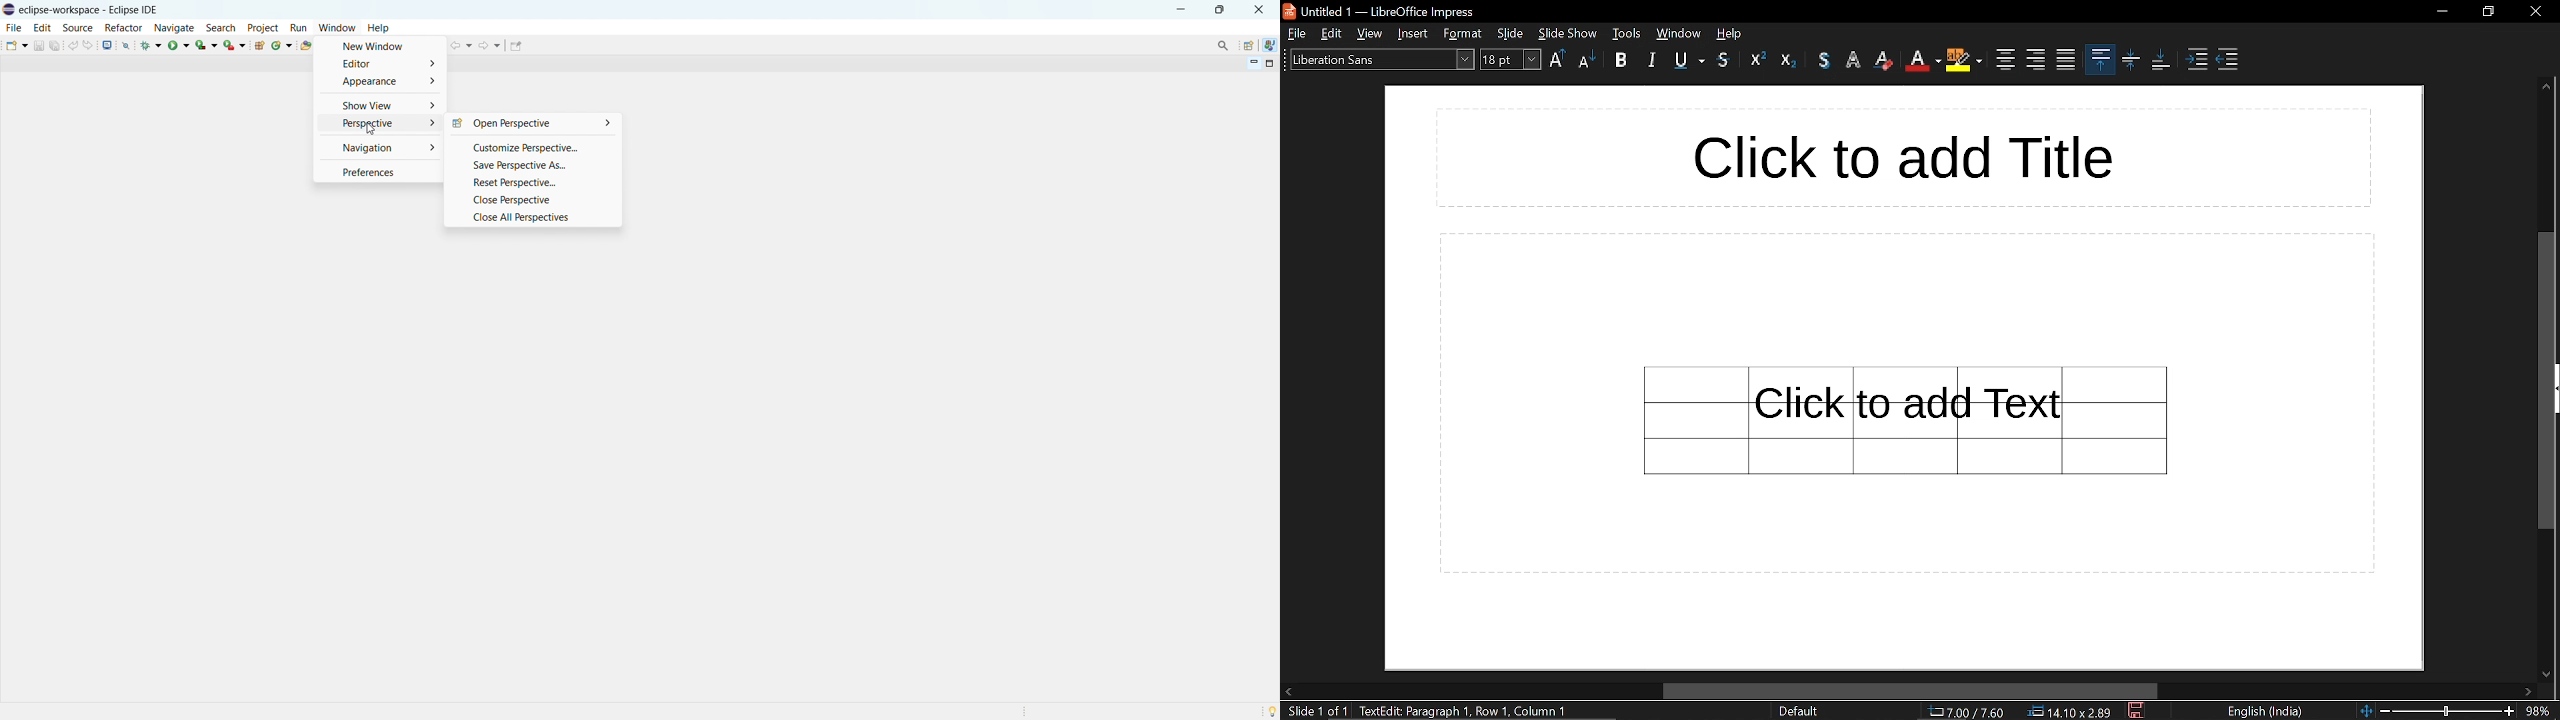  I want to click on new java class, so click(283, 45).